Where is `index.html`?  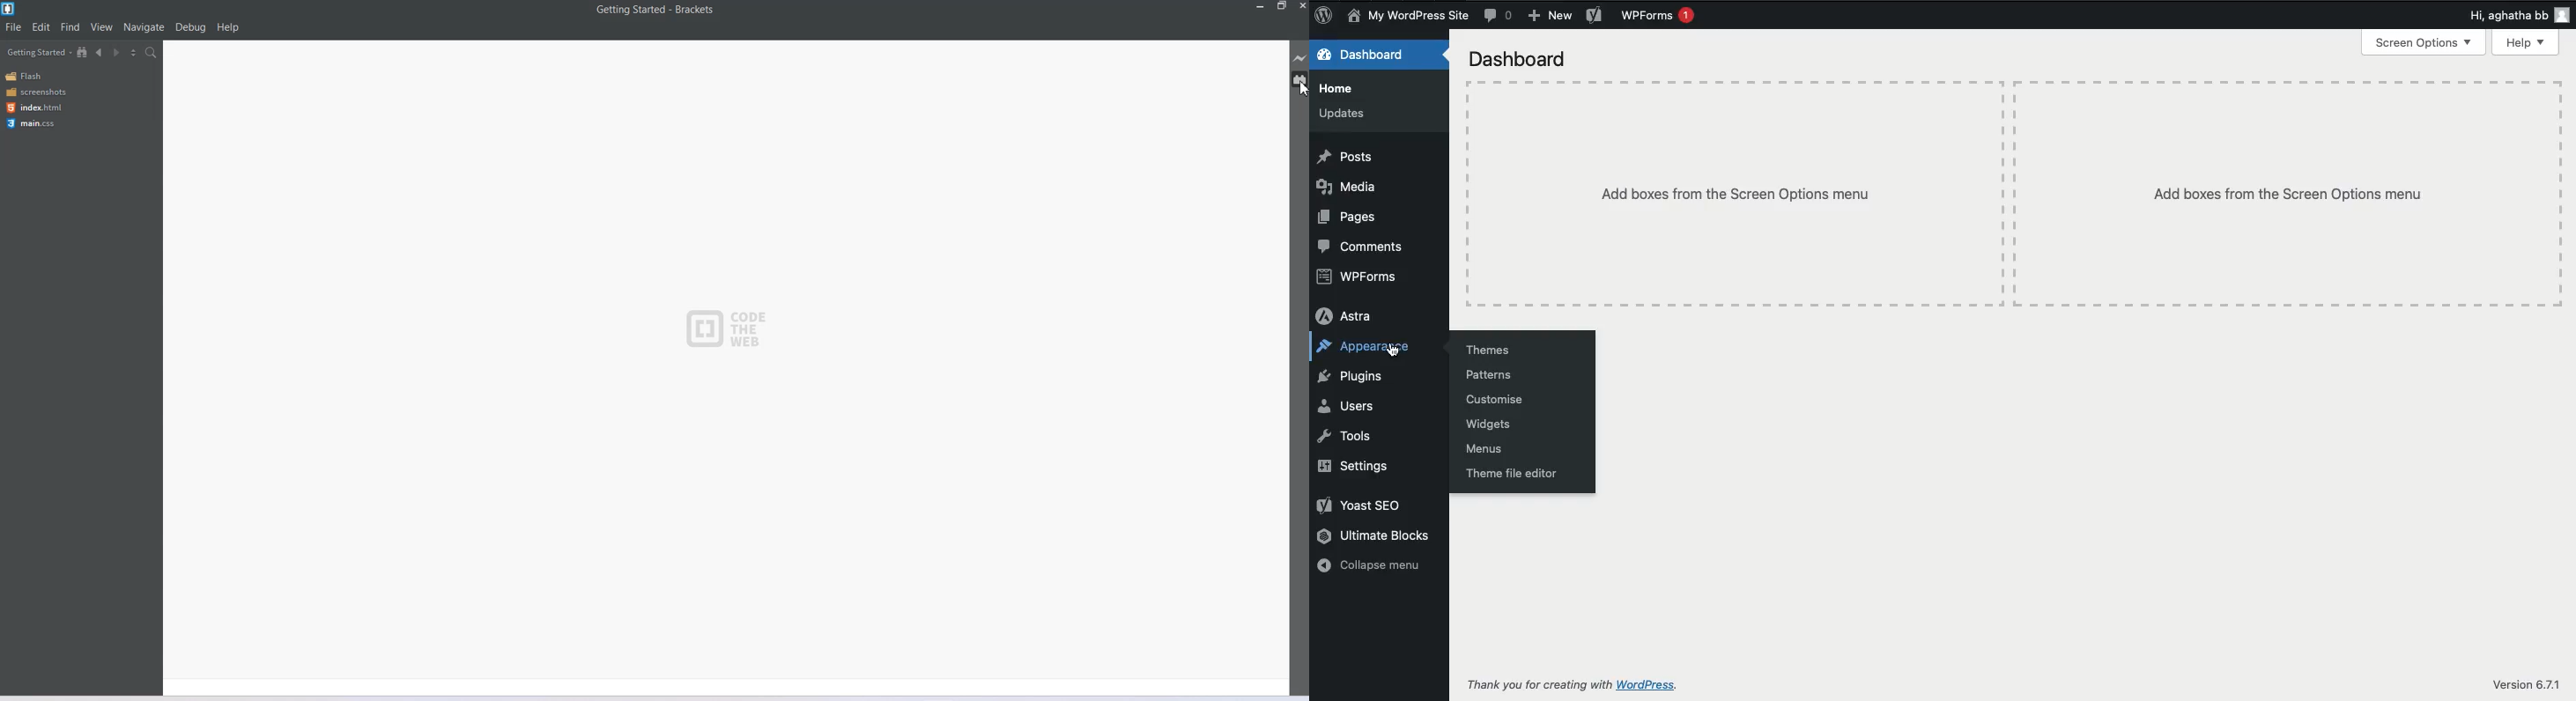
index.html is located at coordinates (34, 108).